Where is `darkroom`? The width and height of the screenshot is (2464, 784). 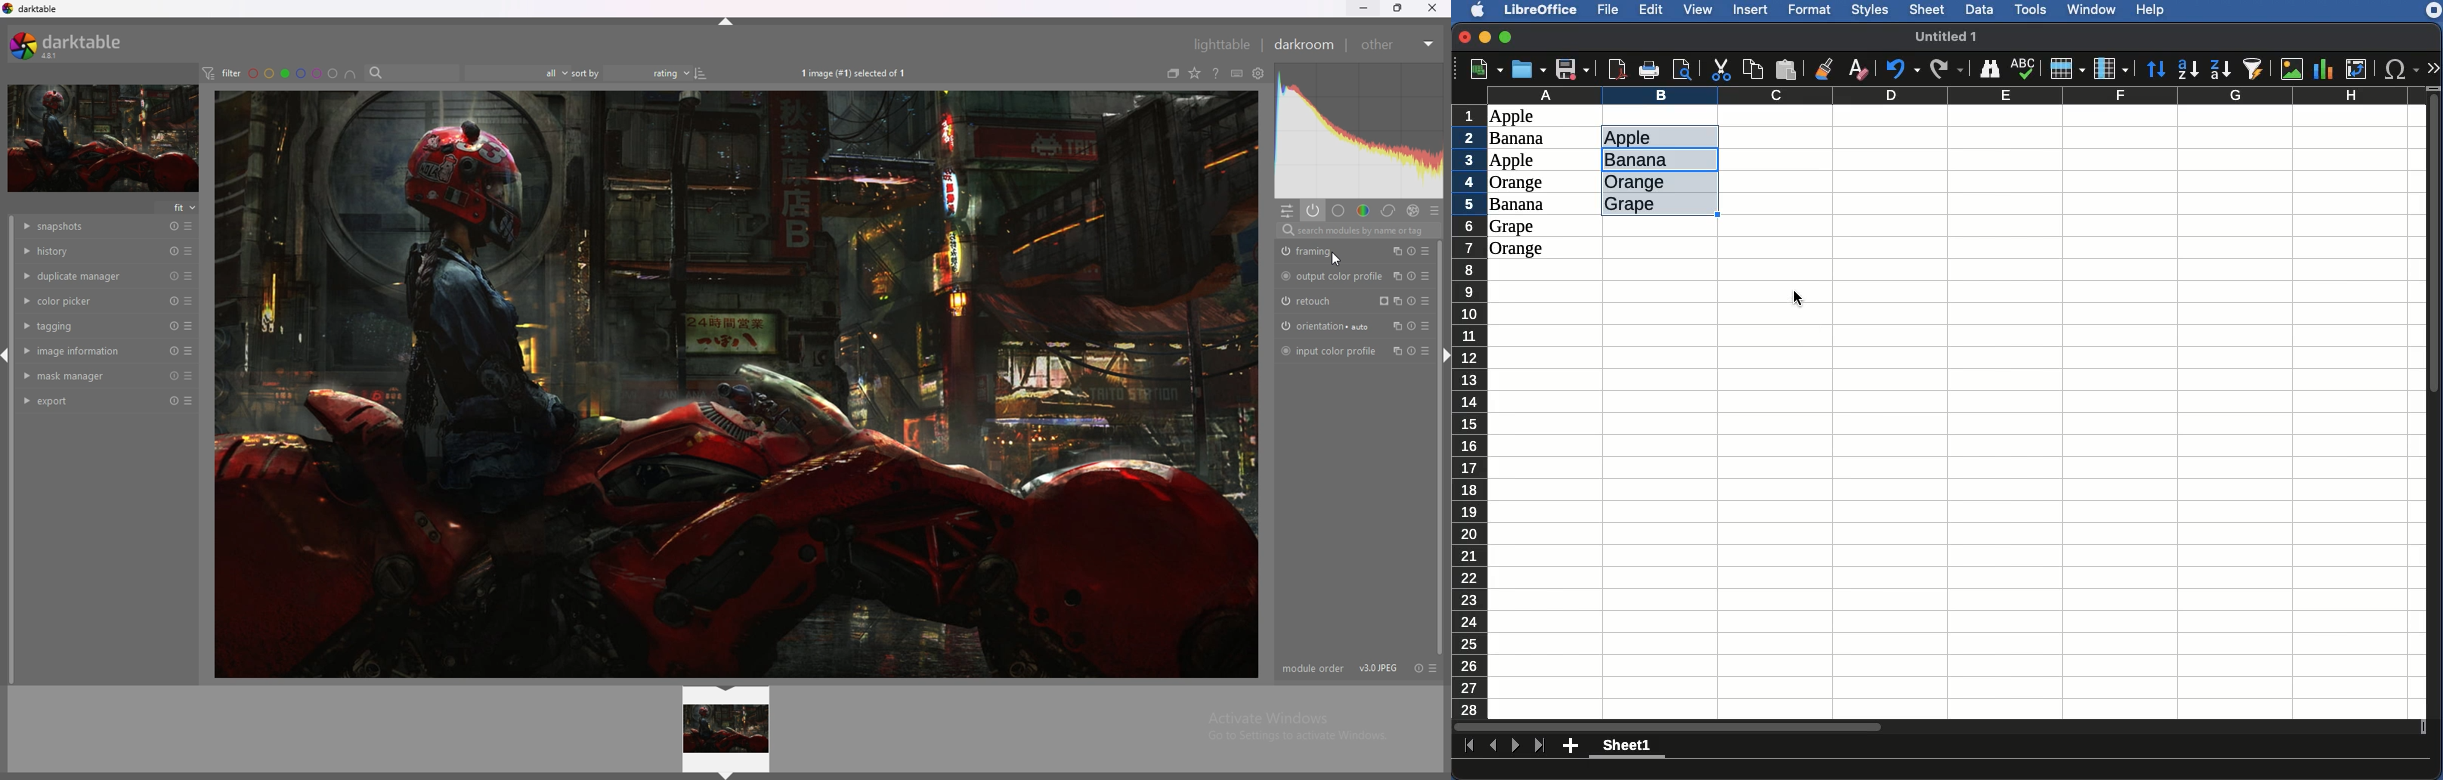
darkroom is located at coordinates (1303, 45).